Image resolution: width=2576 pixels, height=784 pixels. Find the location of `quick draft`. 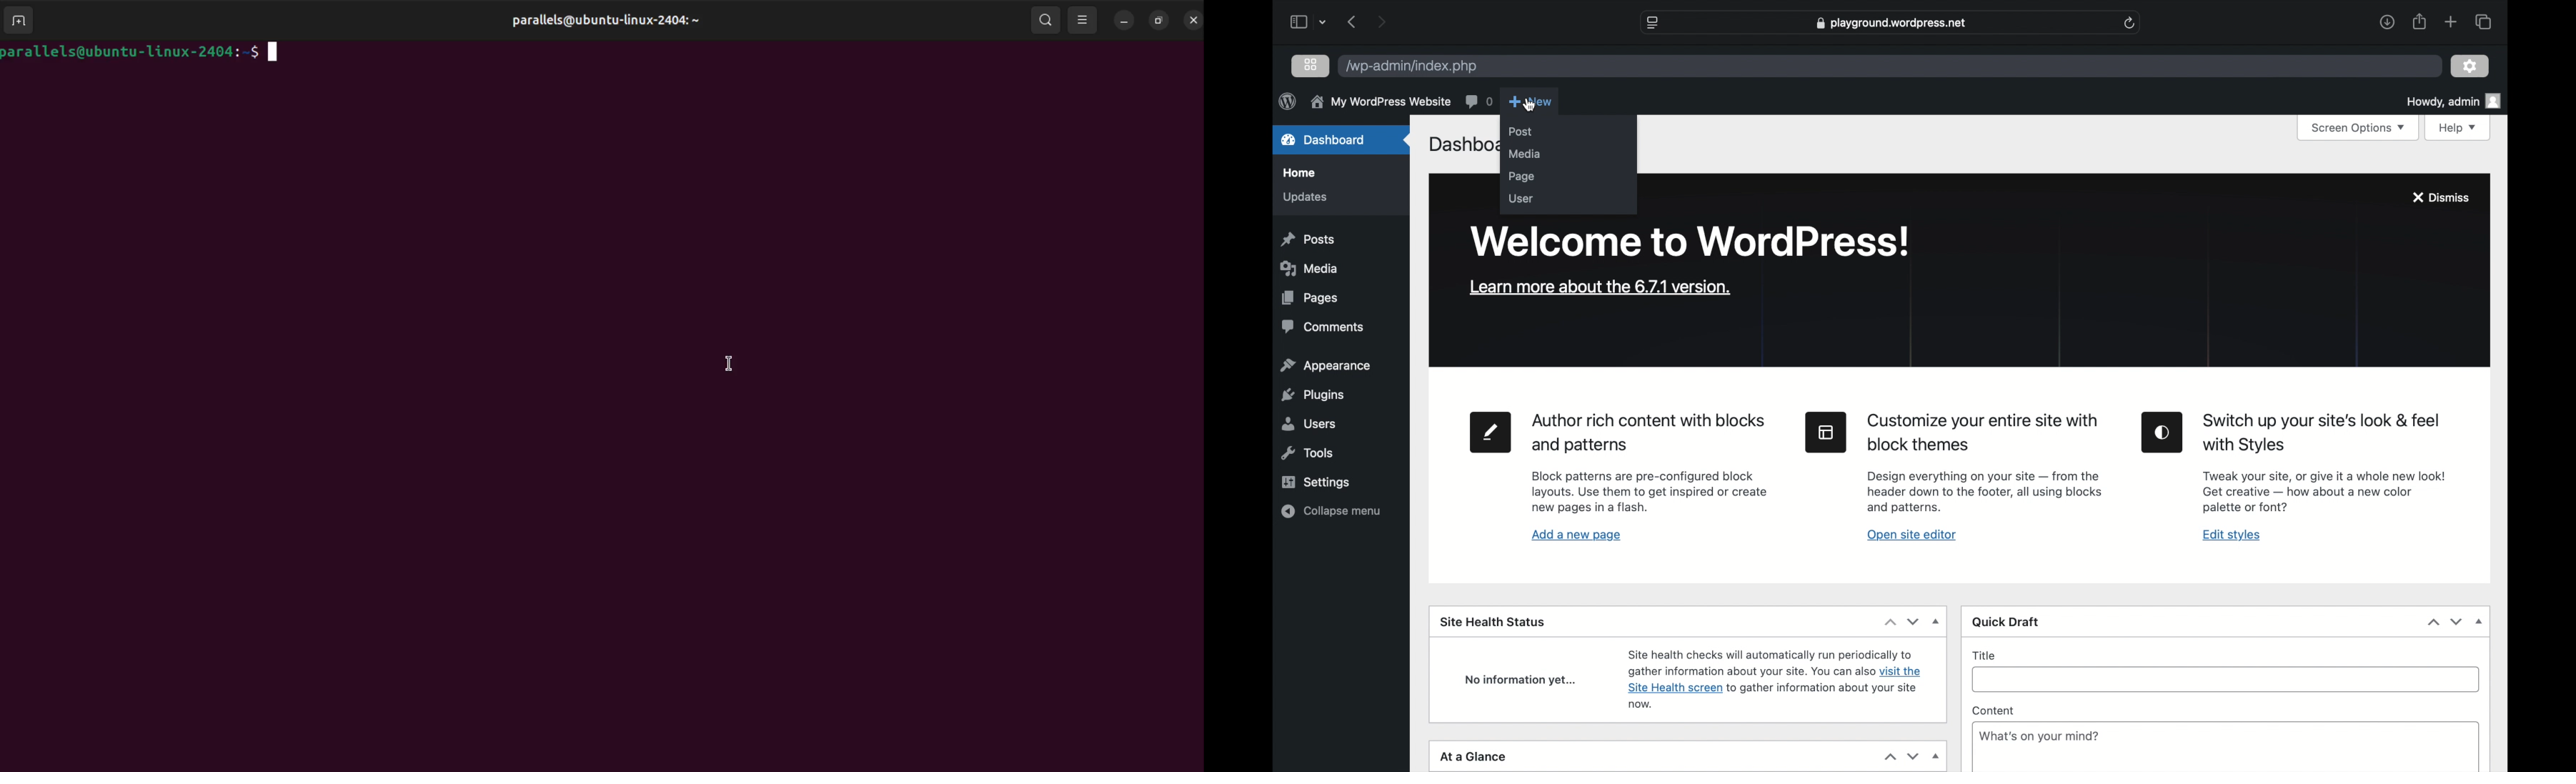

quick draft is located at coordinates (2006, 623).